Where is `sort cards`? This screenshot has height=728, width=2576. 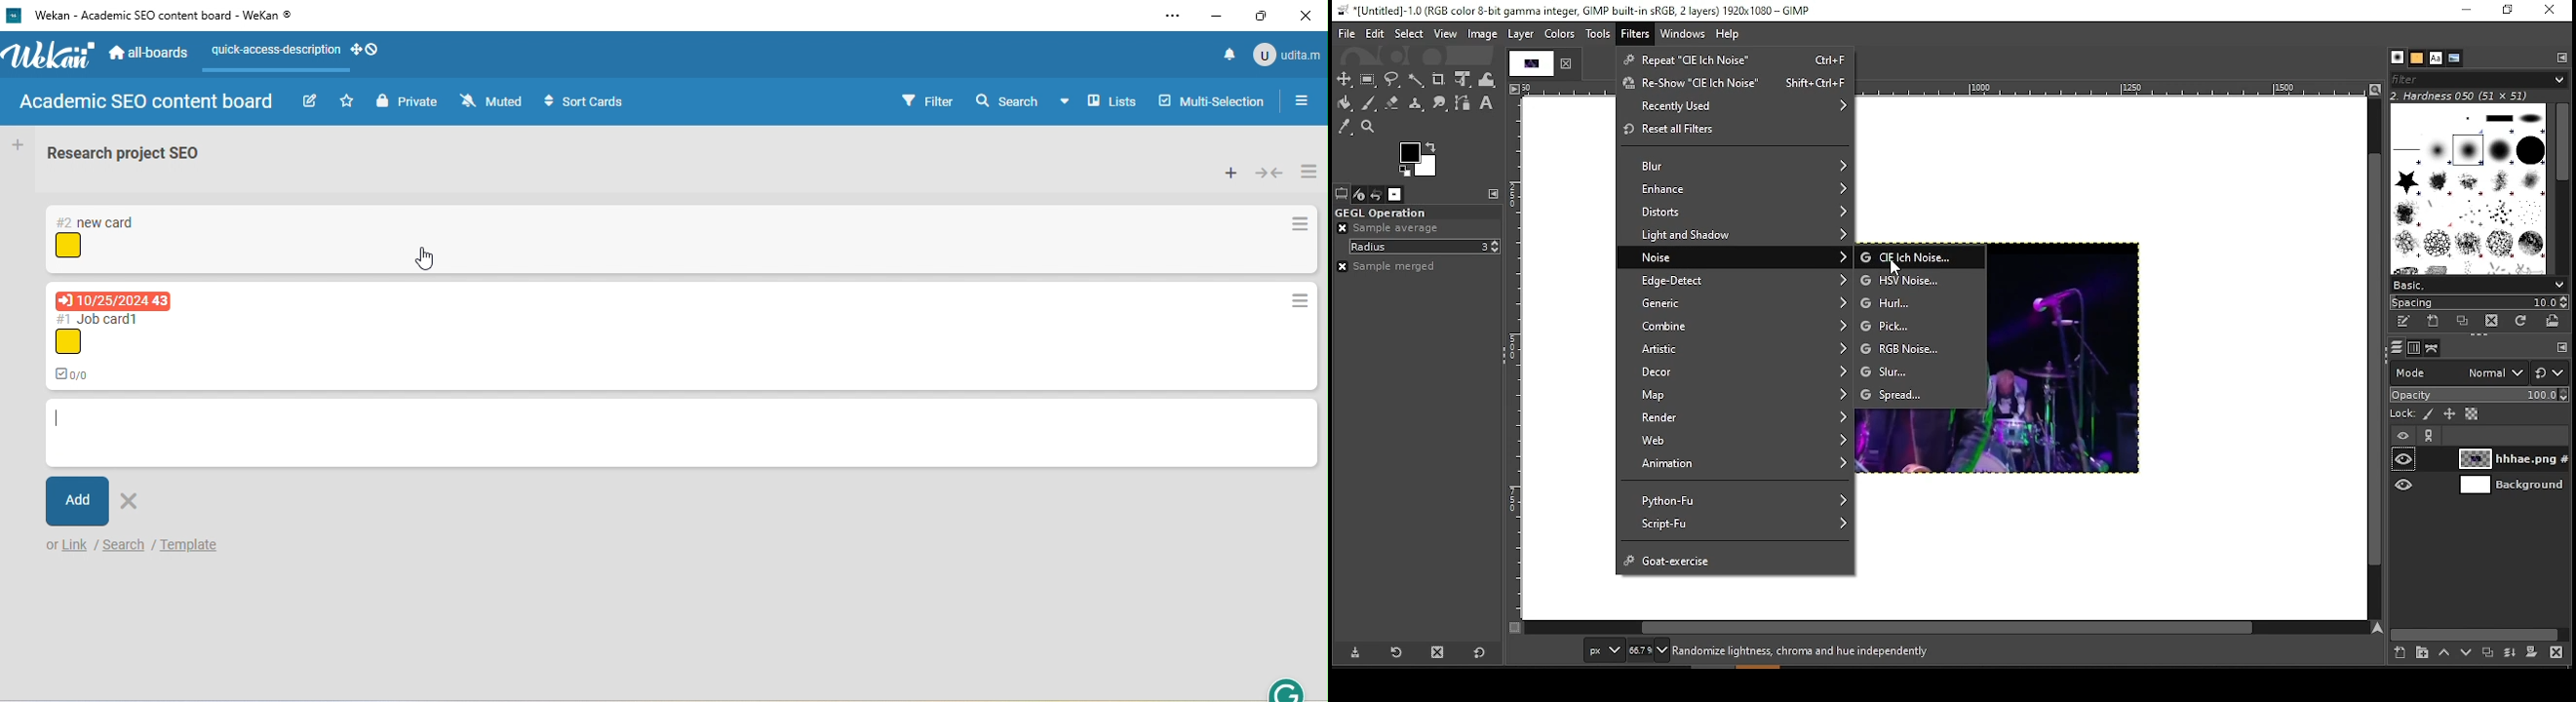 sort cards is located at coordinates (589, 103).